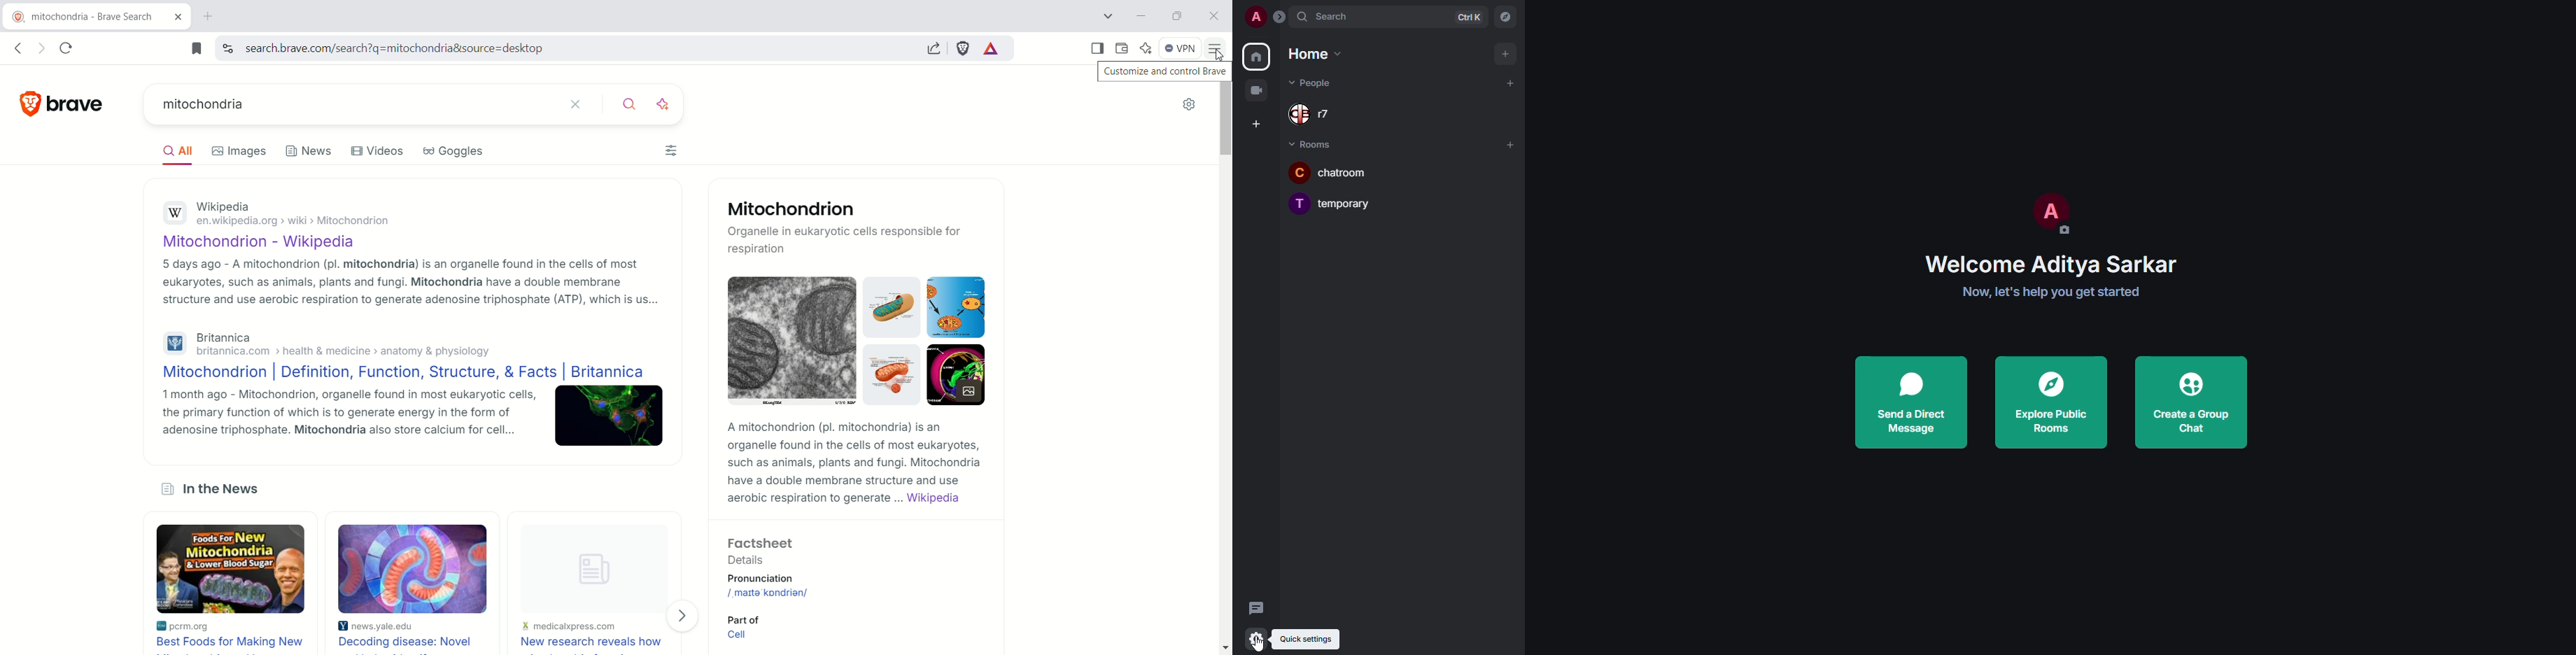 The height and width of the screenshot is (672, 2576). Describe the element at coordinates (2052, 292) in the screenshot. I see `get started` at that location.